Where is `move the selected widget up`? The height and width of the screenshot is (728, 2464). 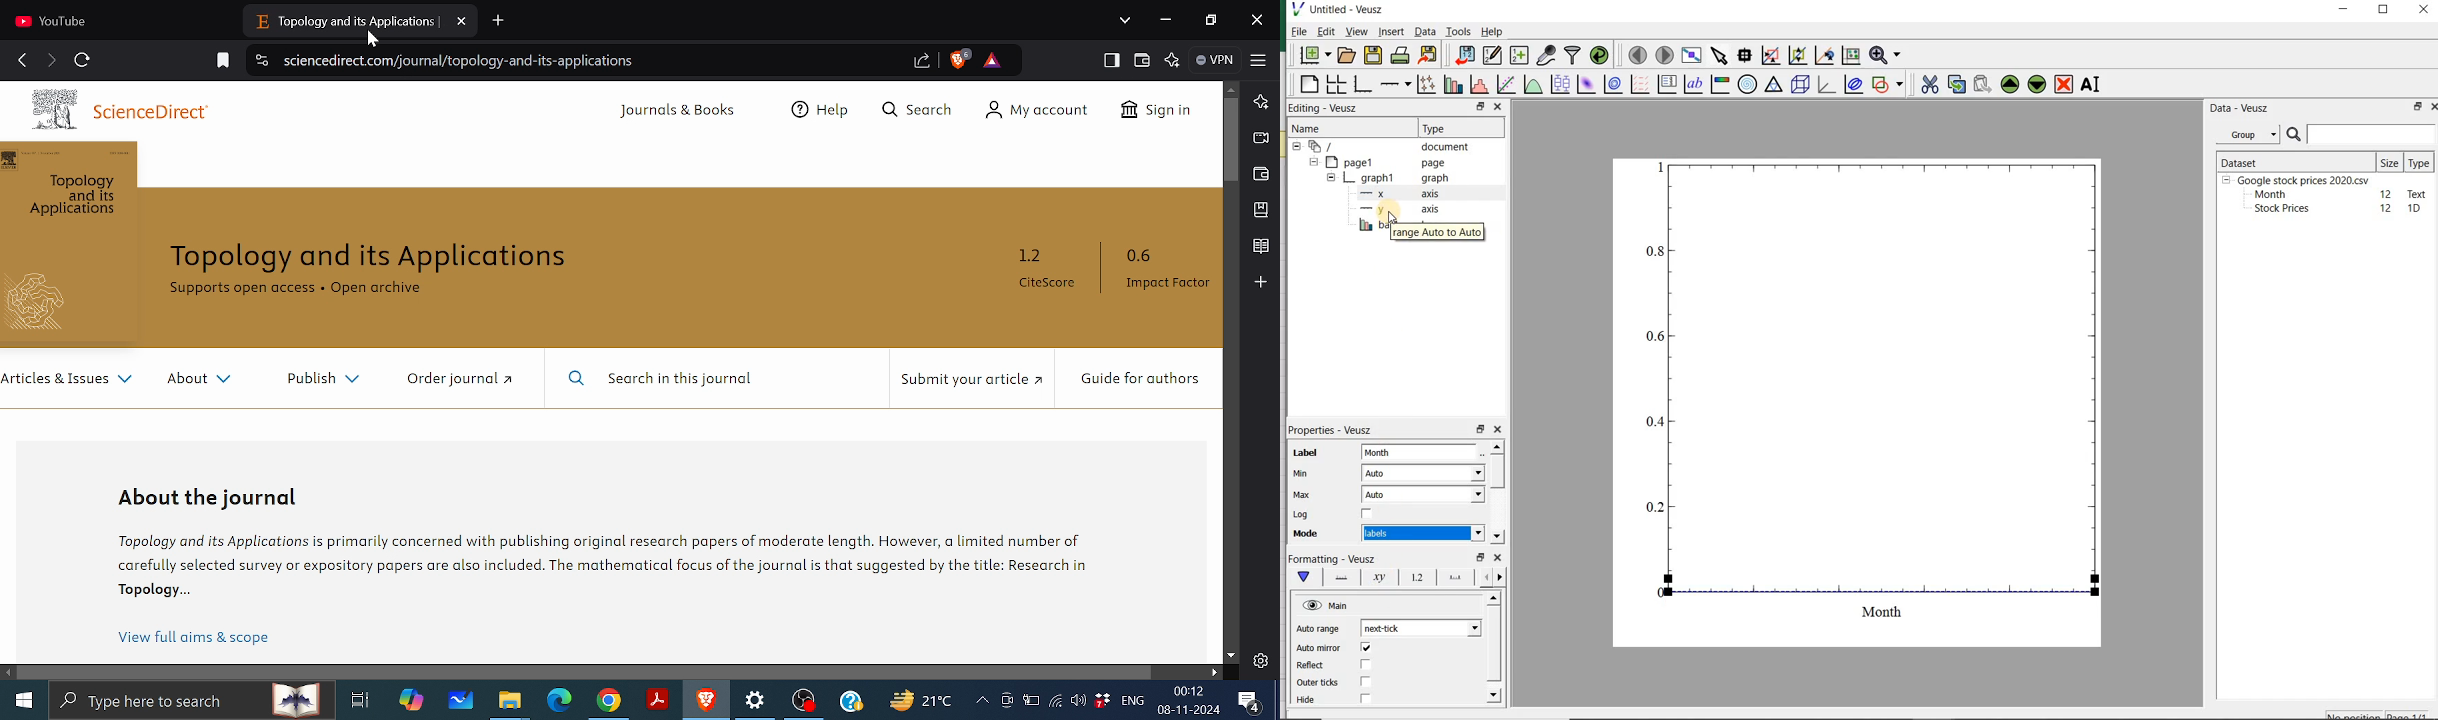
move the selected widget up is located at coordinates (2010, 84).